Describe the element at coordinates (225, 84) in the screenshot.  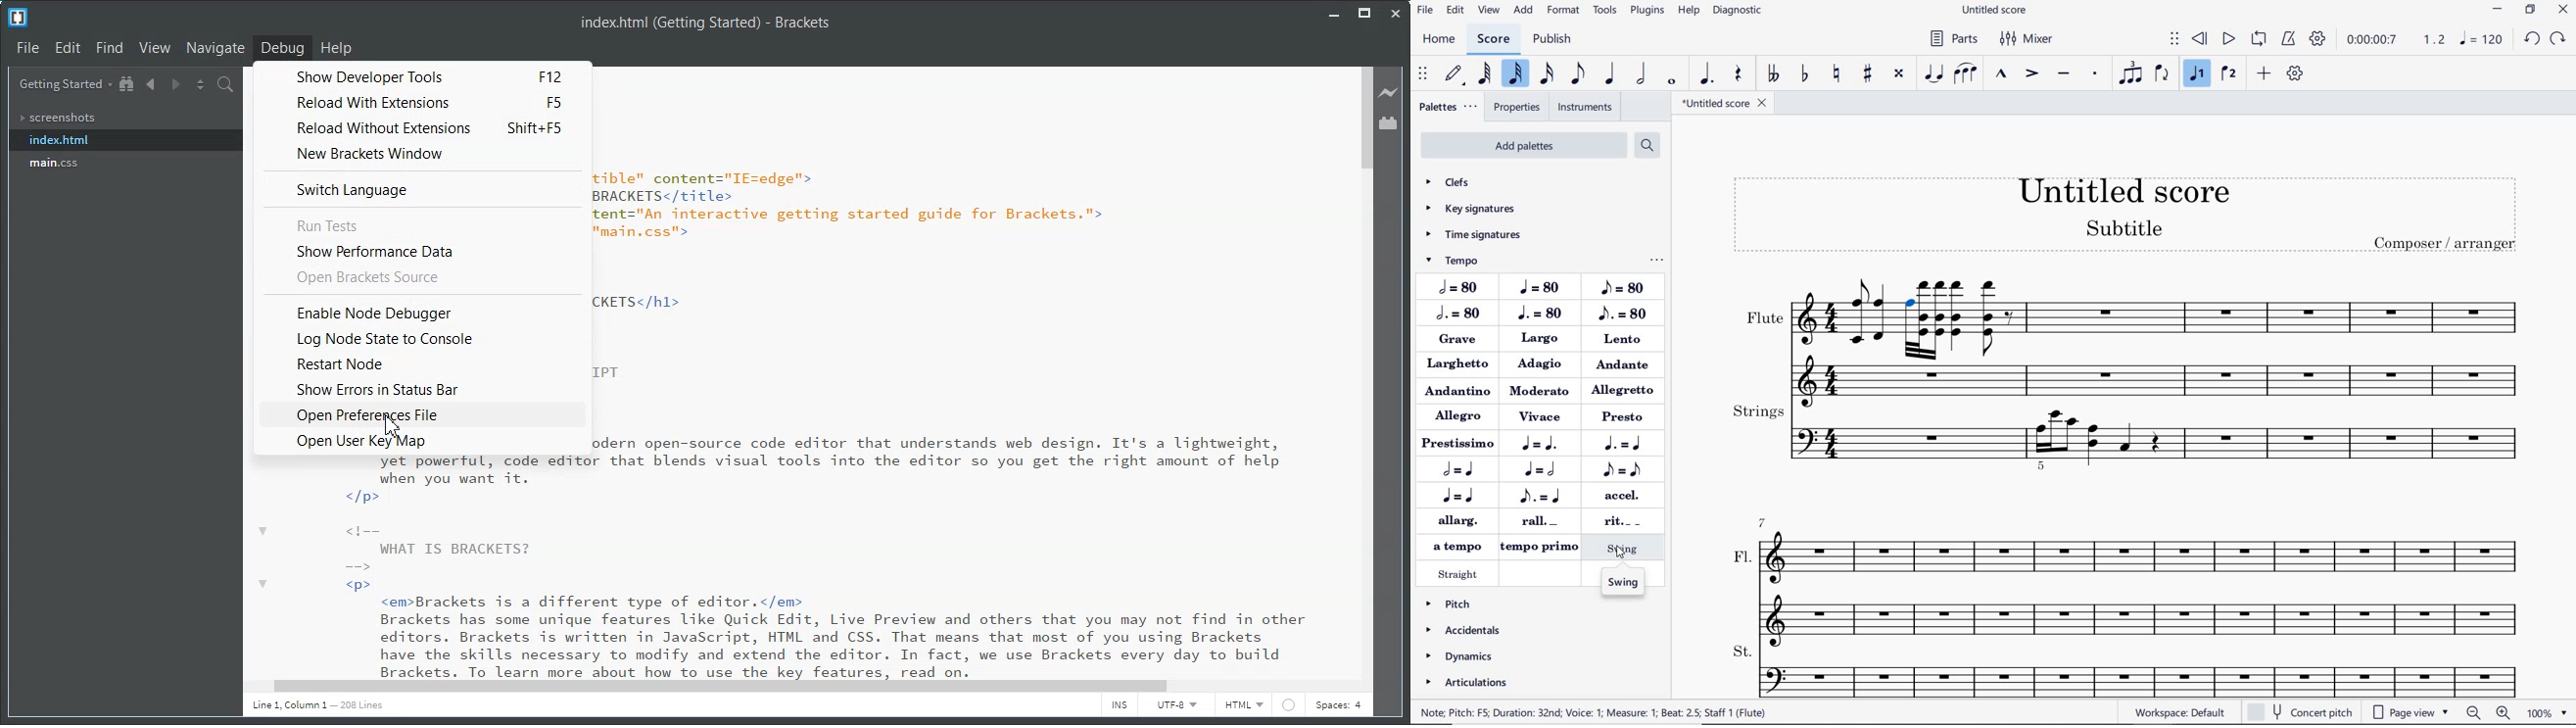
I see `Find in Files` at that location.